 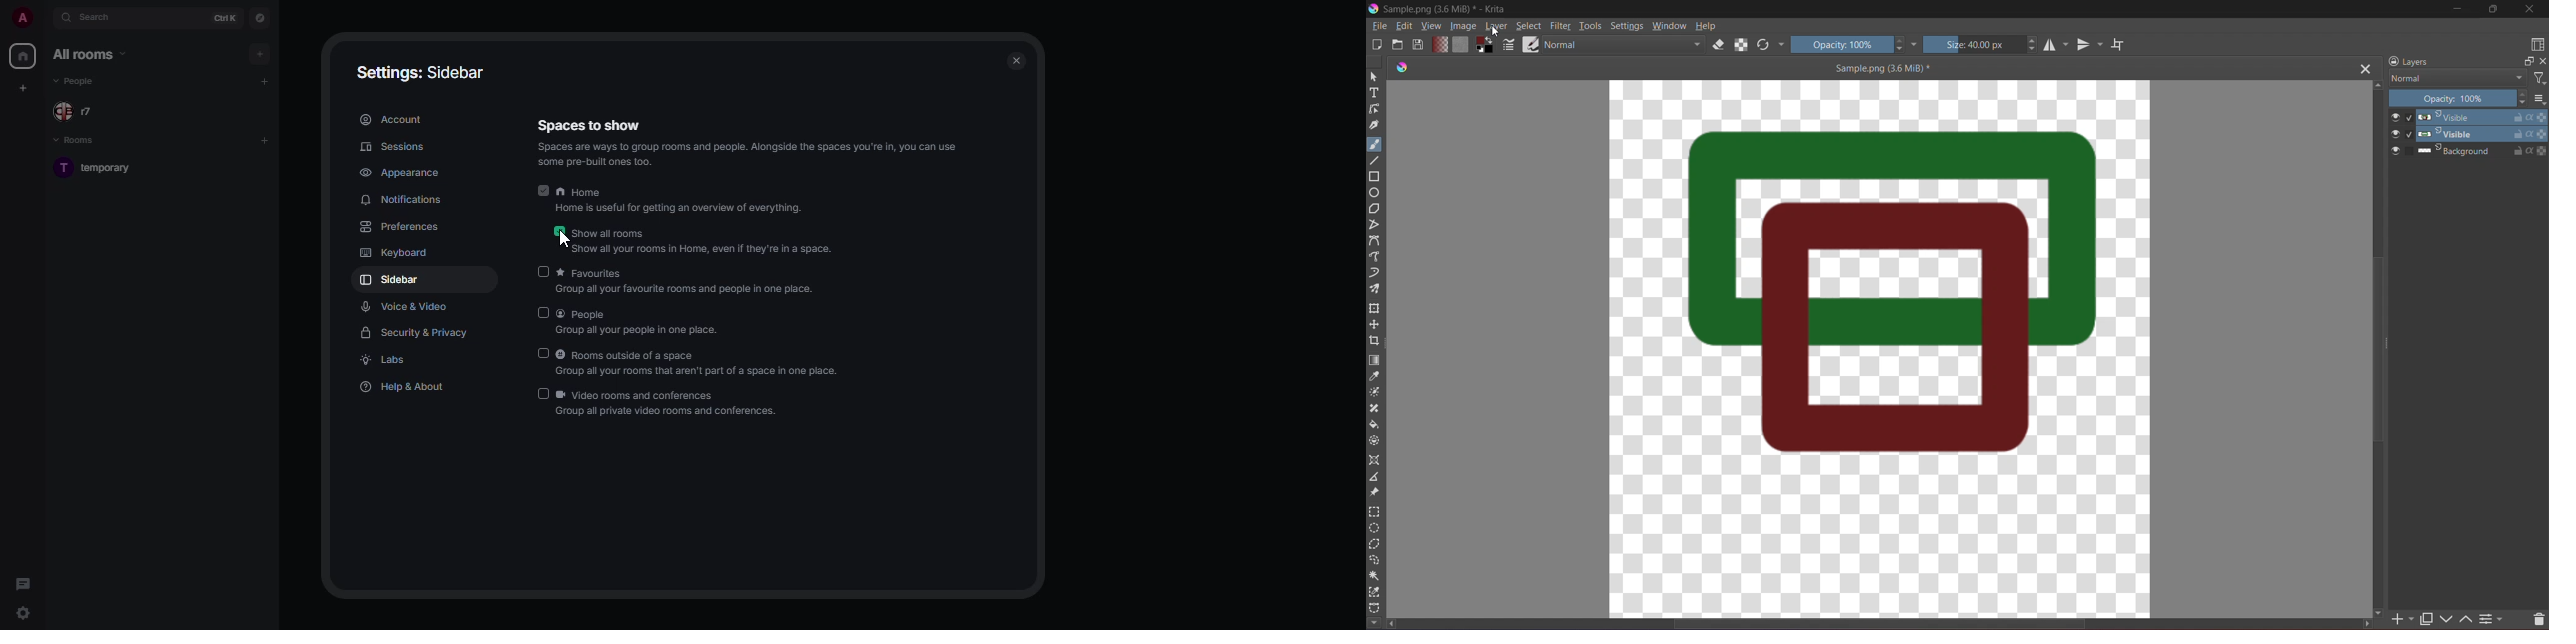 I want to click on close, so click(x=1017, y=62).